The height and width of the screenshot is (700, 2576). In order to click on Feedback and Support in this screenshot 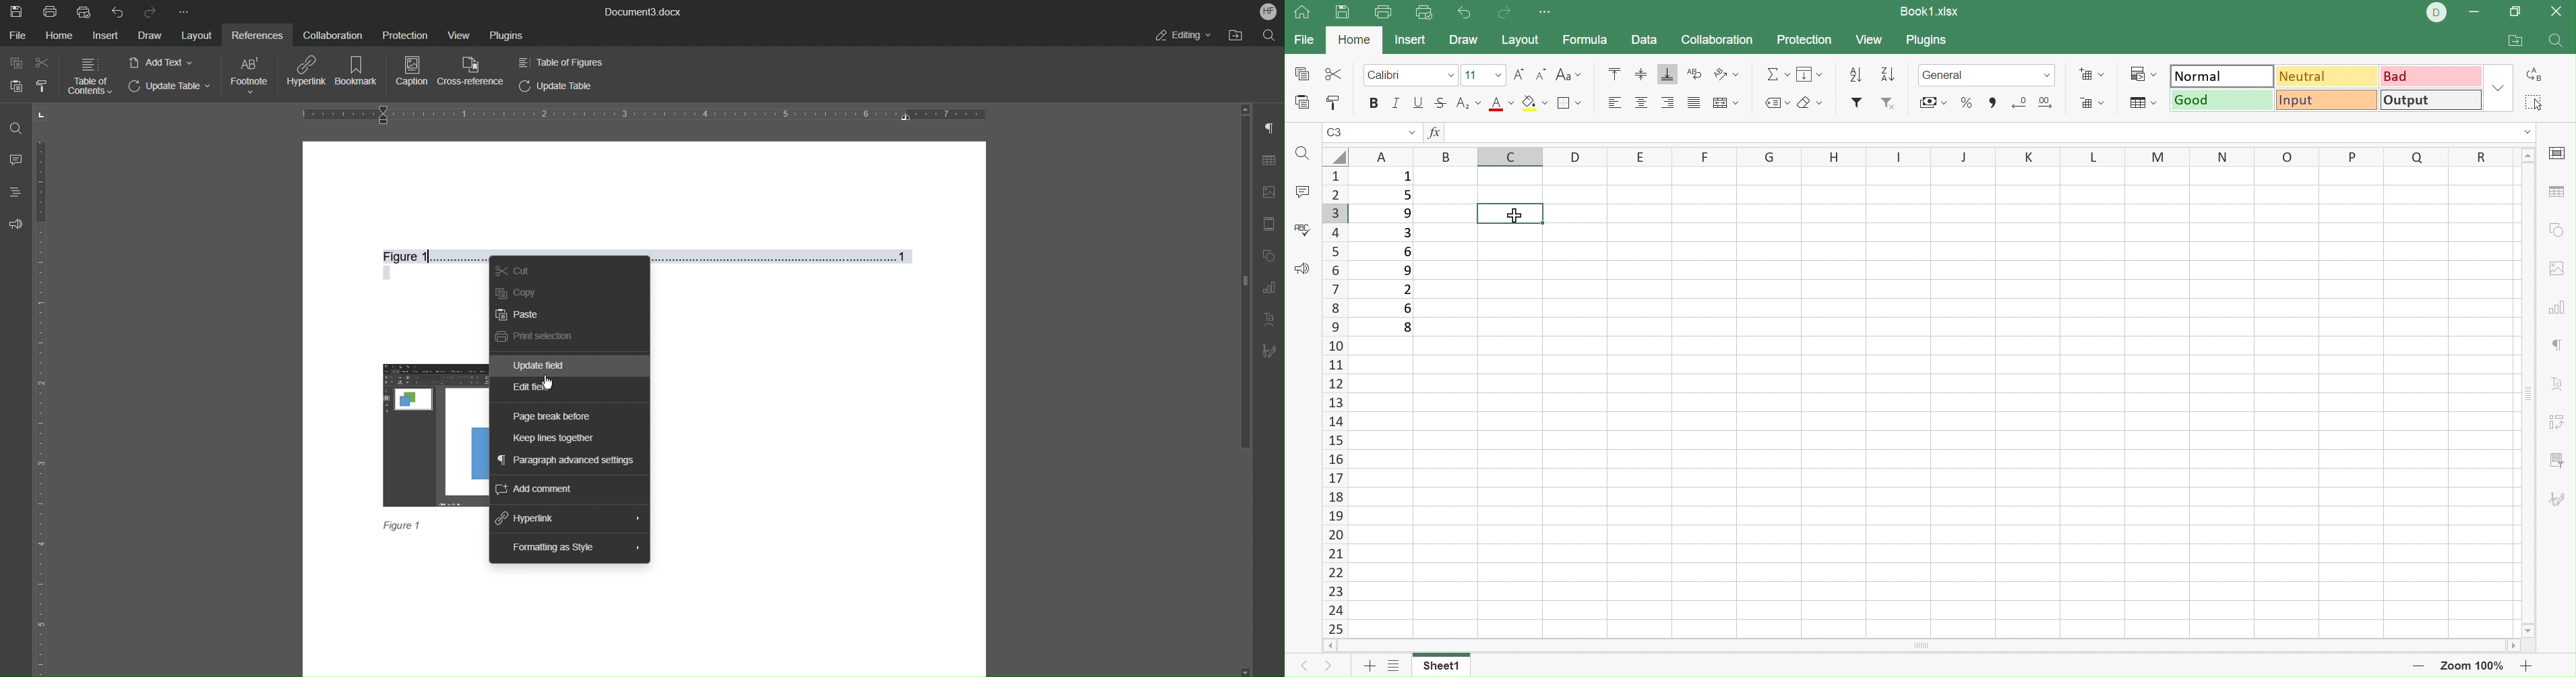, I will do `click(15, 225)`.